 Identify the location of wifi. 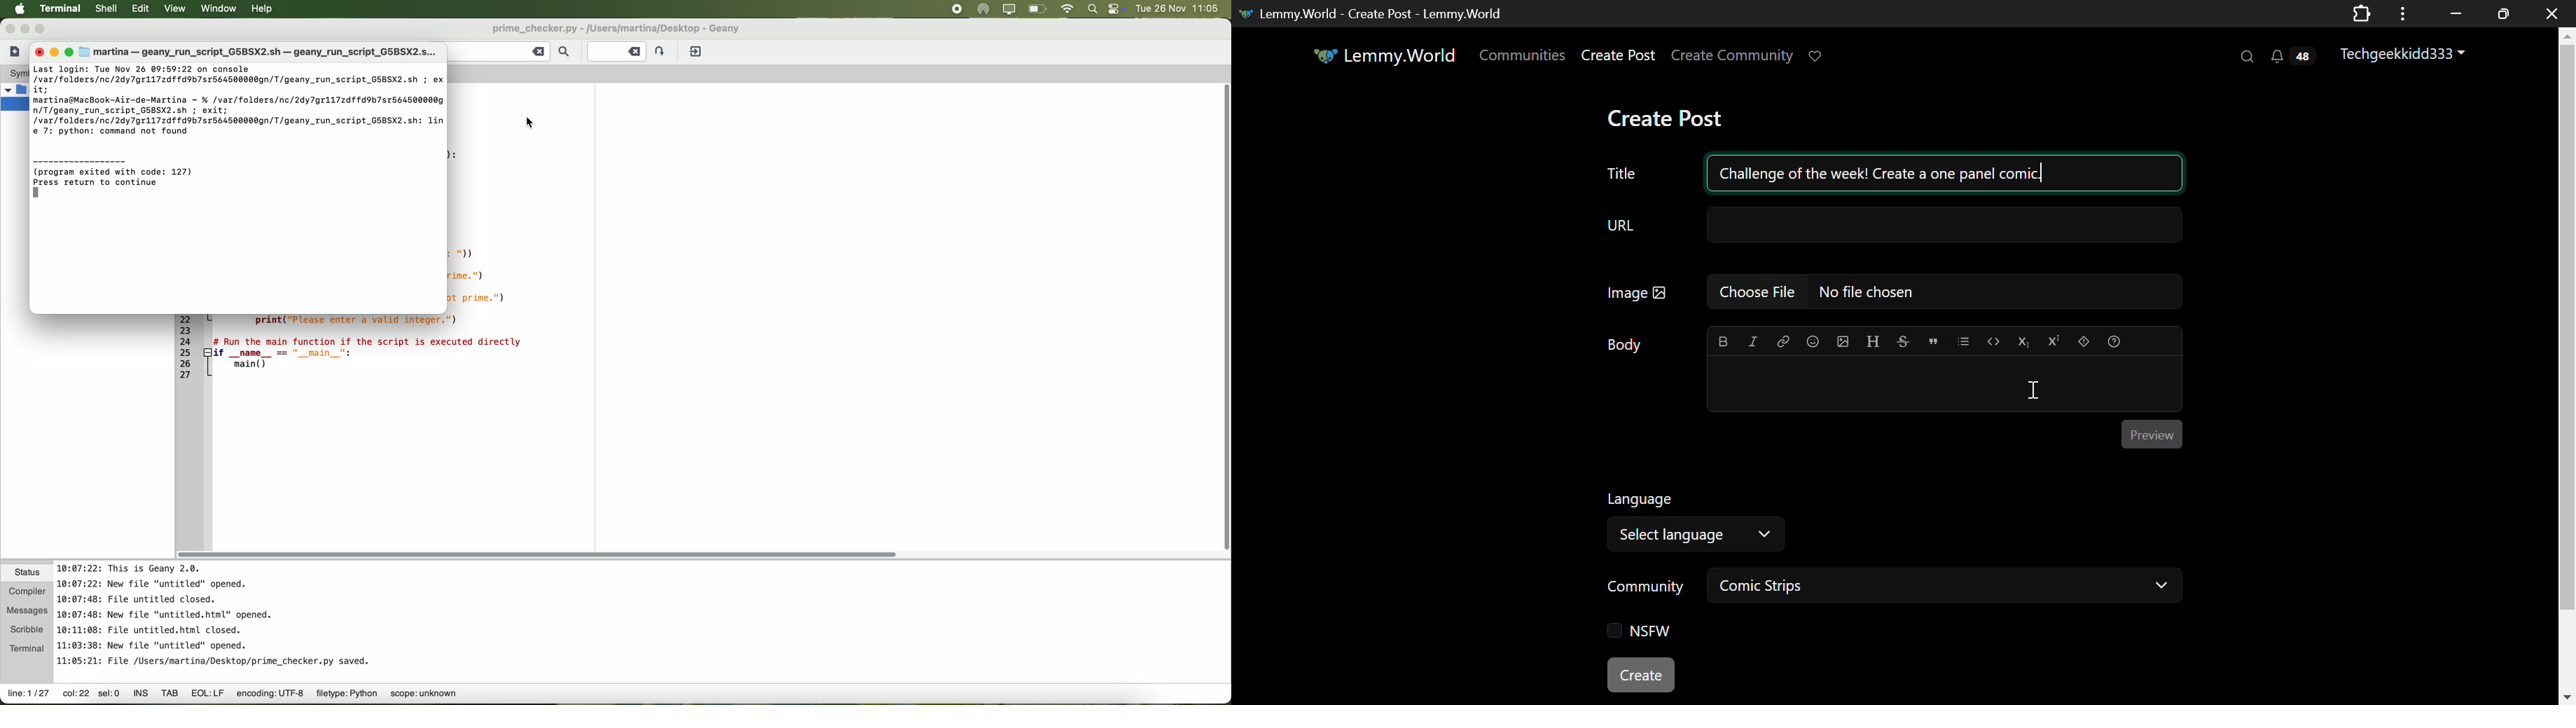
(1068, 8).